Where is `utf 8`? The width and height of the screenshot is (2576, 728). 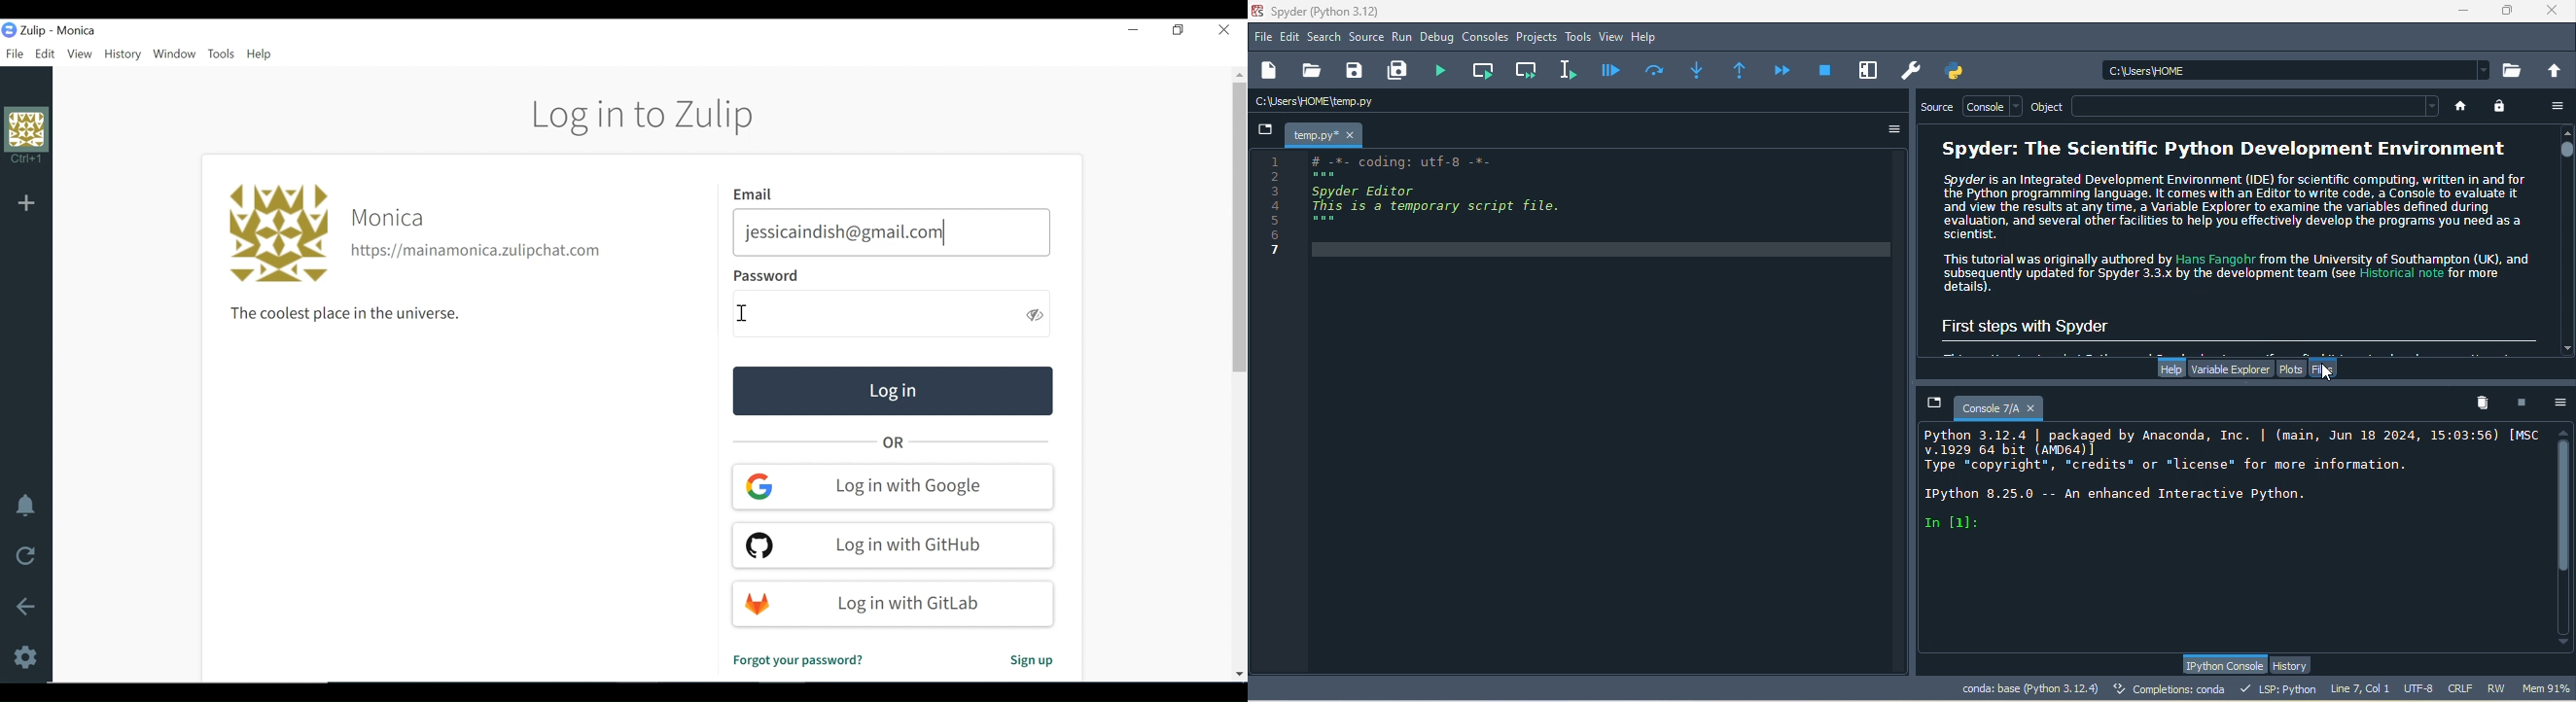
utf 8 is located at coordinates (2420, 689).